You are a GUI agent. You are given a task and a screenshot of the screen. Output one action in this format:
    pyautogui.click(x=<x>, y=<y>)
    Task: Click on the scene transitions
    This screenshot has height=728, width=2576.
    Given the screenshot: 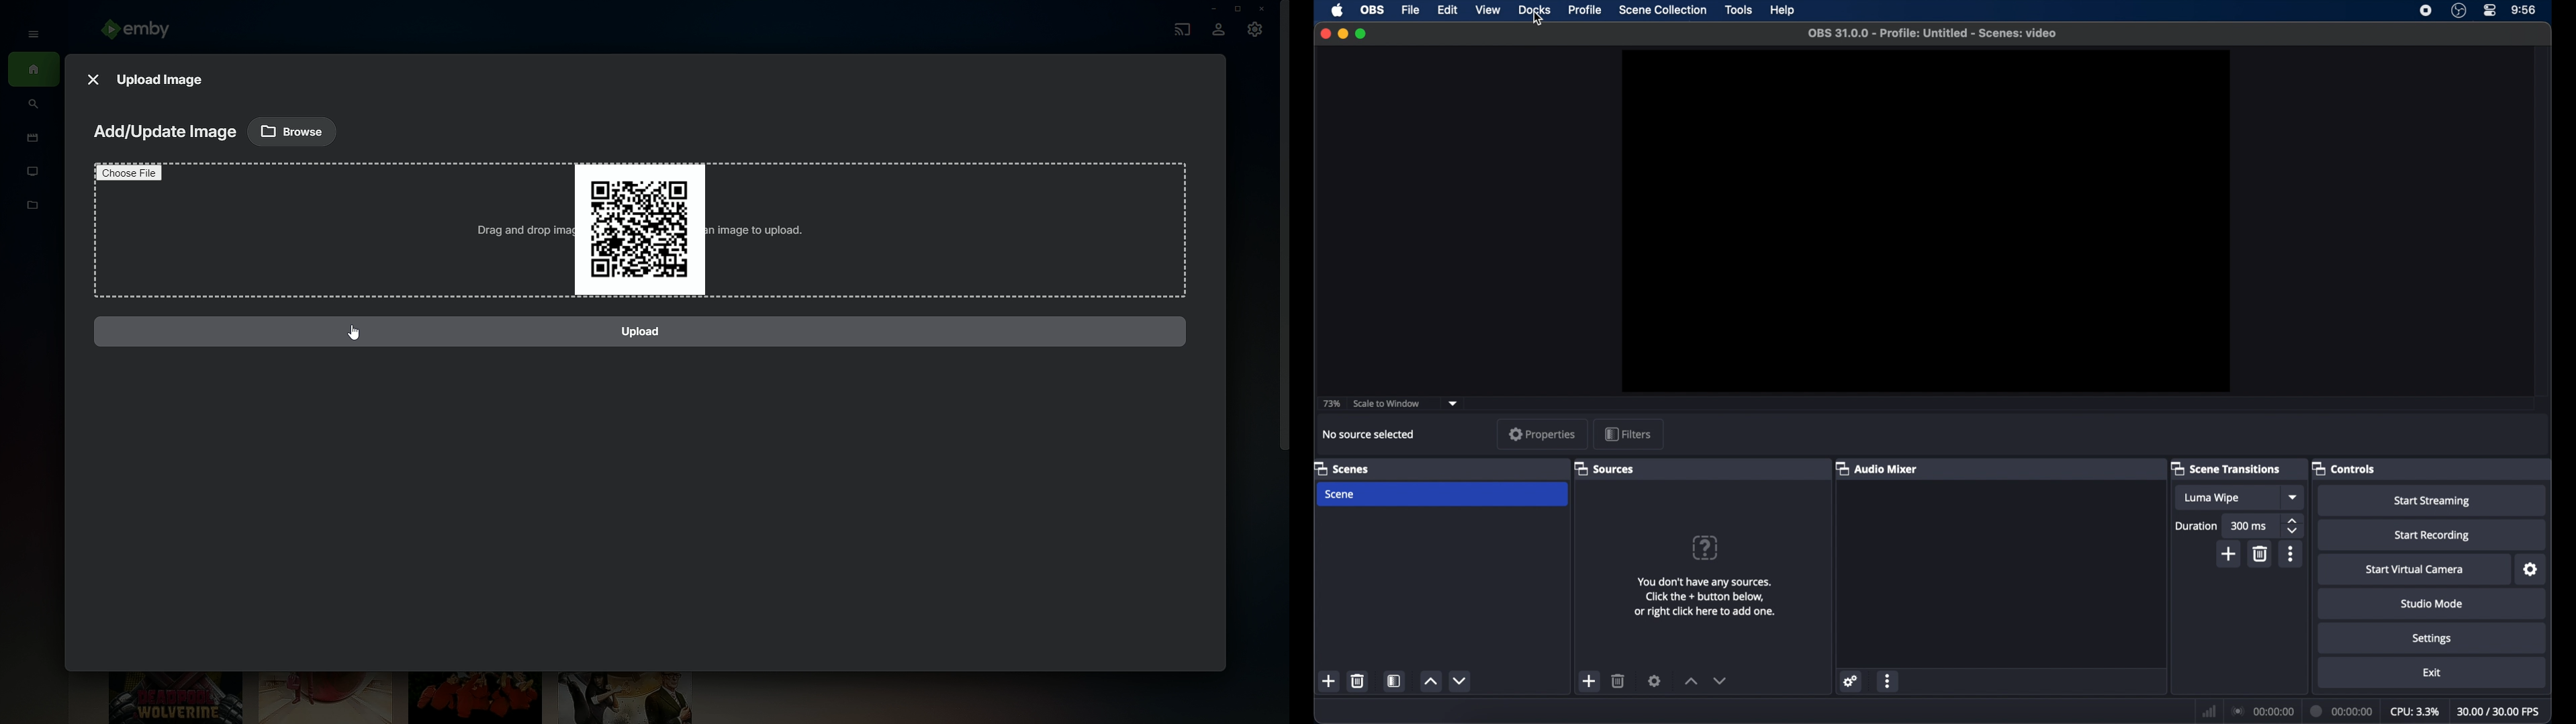 What is the action you would take?
    pyautogui.click(x=2230, y=469)
    